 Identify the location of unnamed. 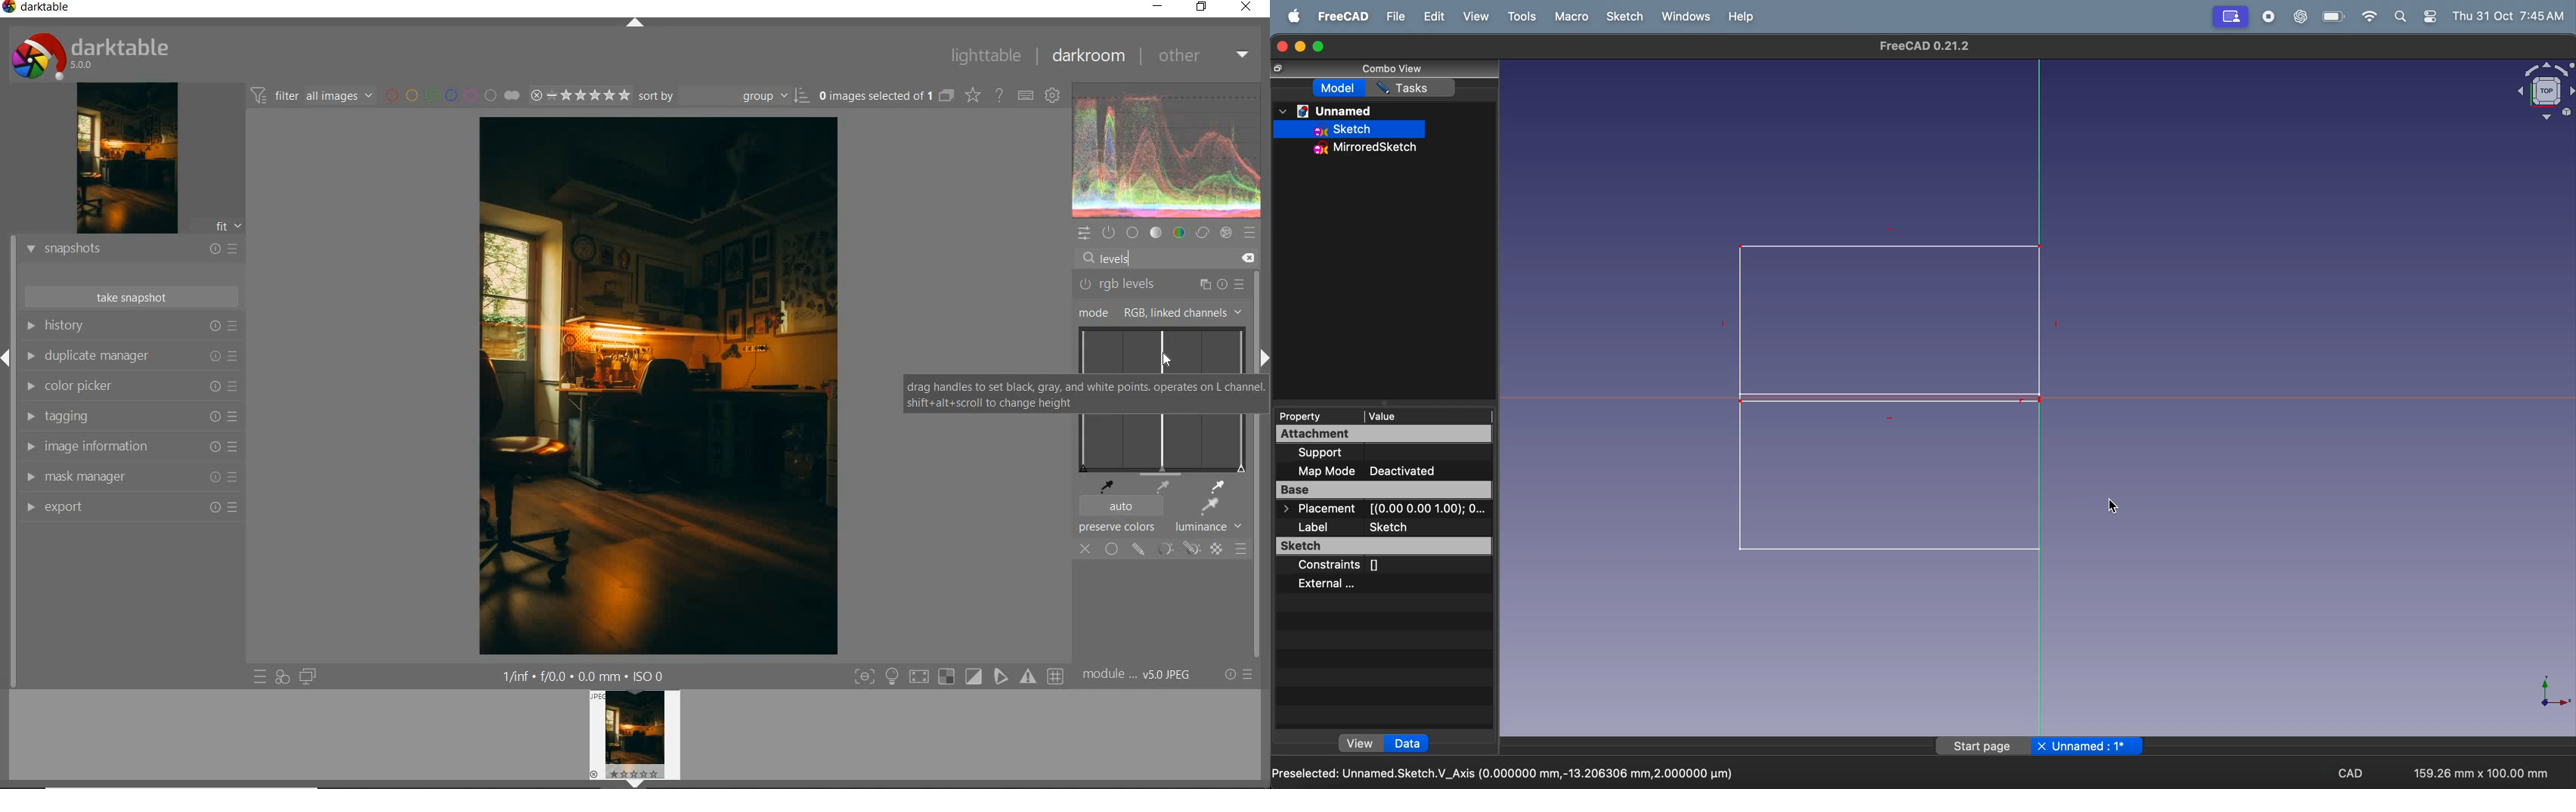
(1338, 110).